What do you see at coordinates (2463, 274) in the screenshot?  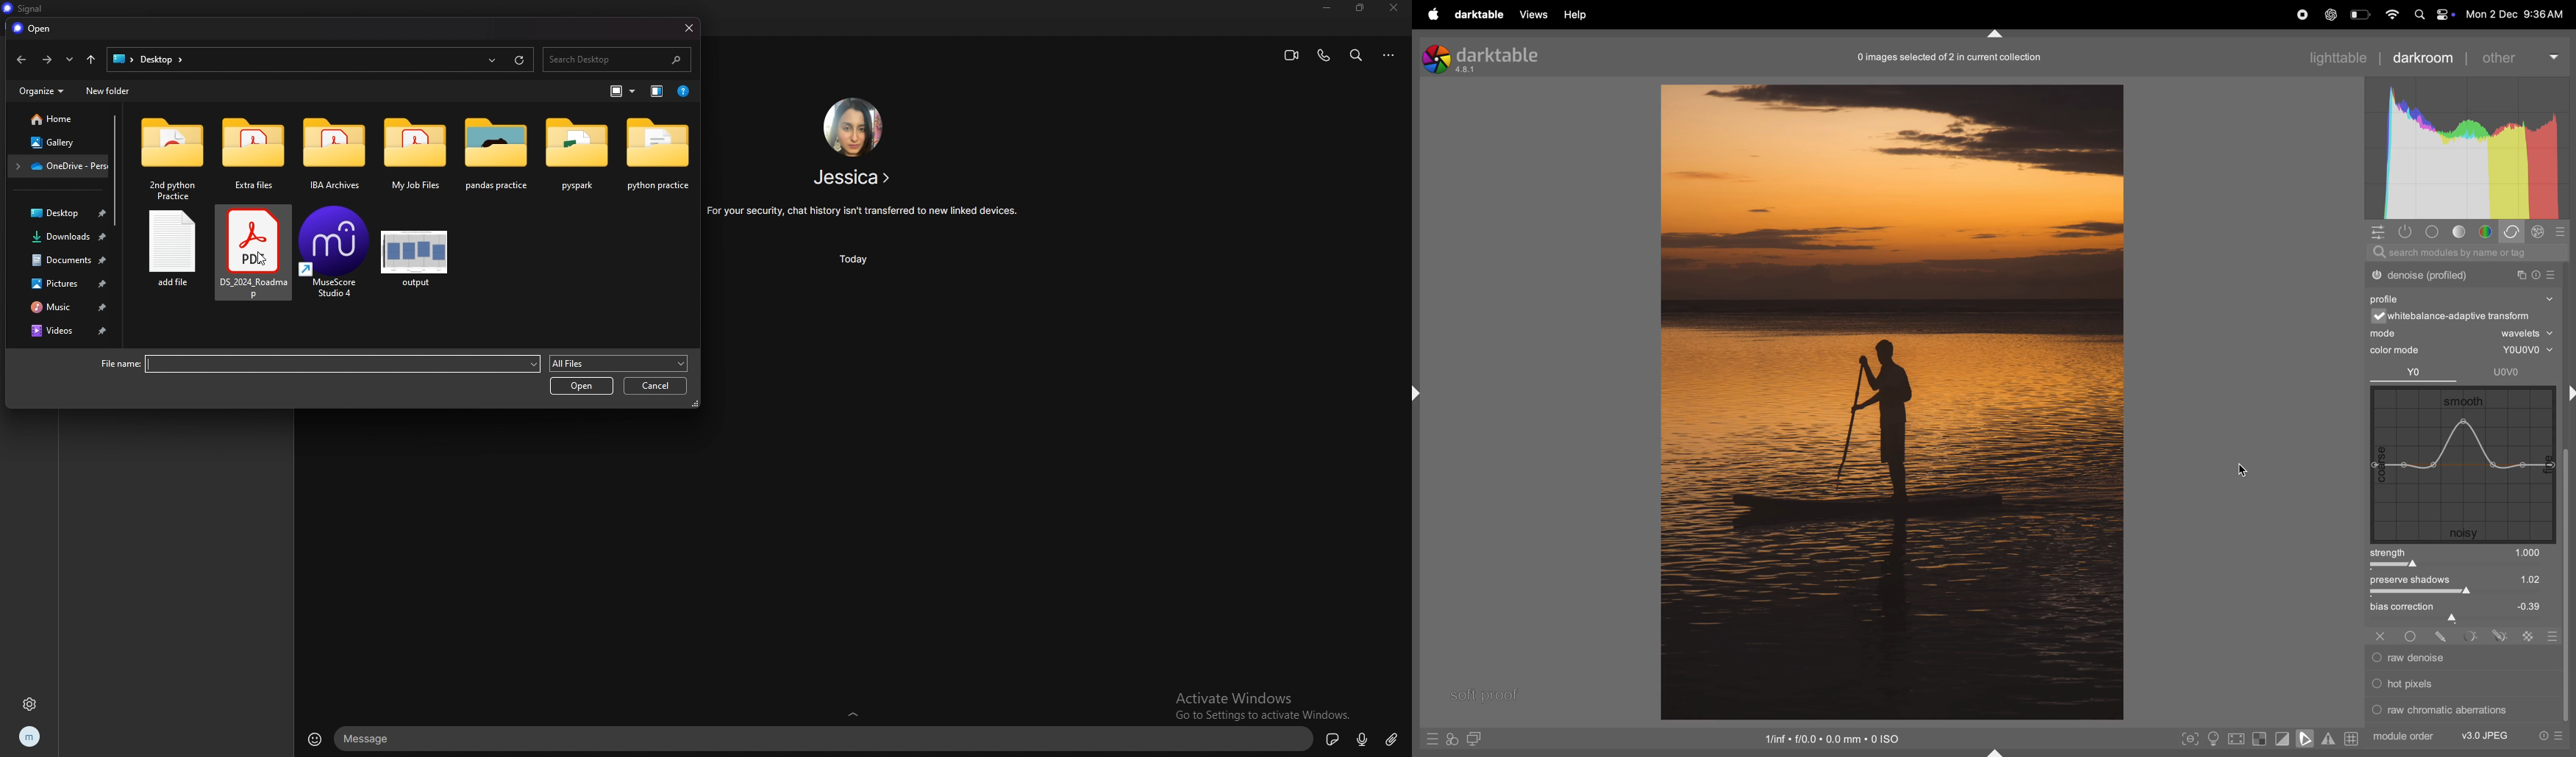 I see `dither or posterize` at bounding box center [2463, 274].